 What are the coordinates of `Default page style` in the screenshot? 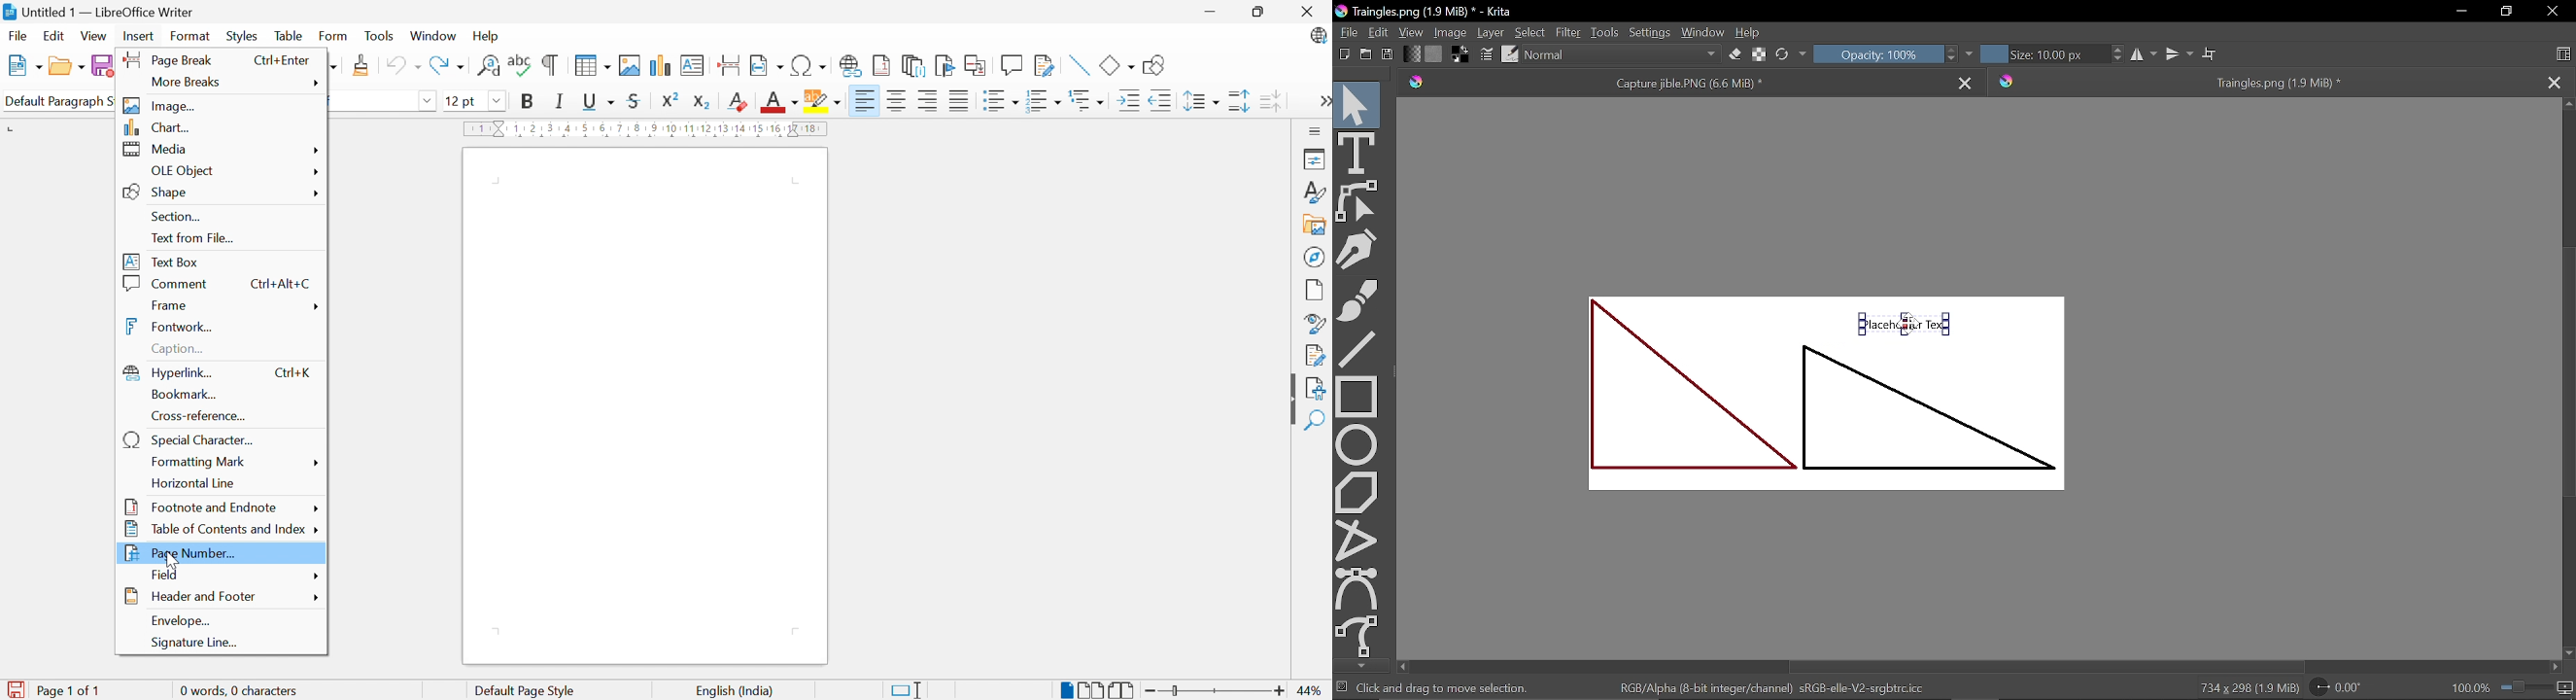 It's located at (527, 691).